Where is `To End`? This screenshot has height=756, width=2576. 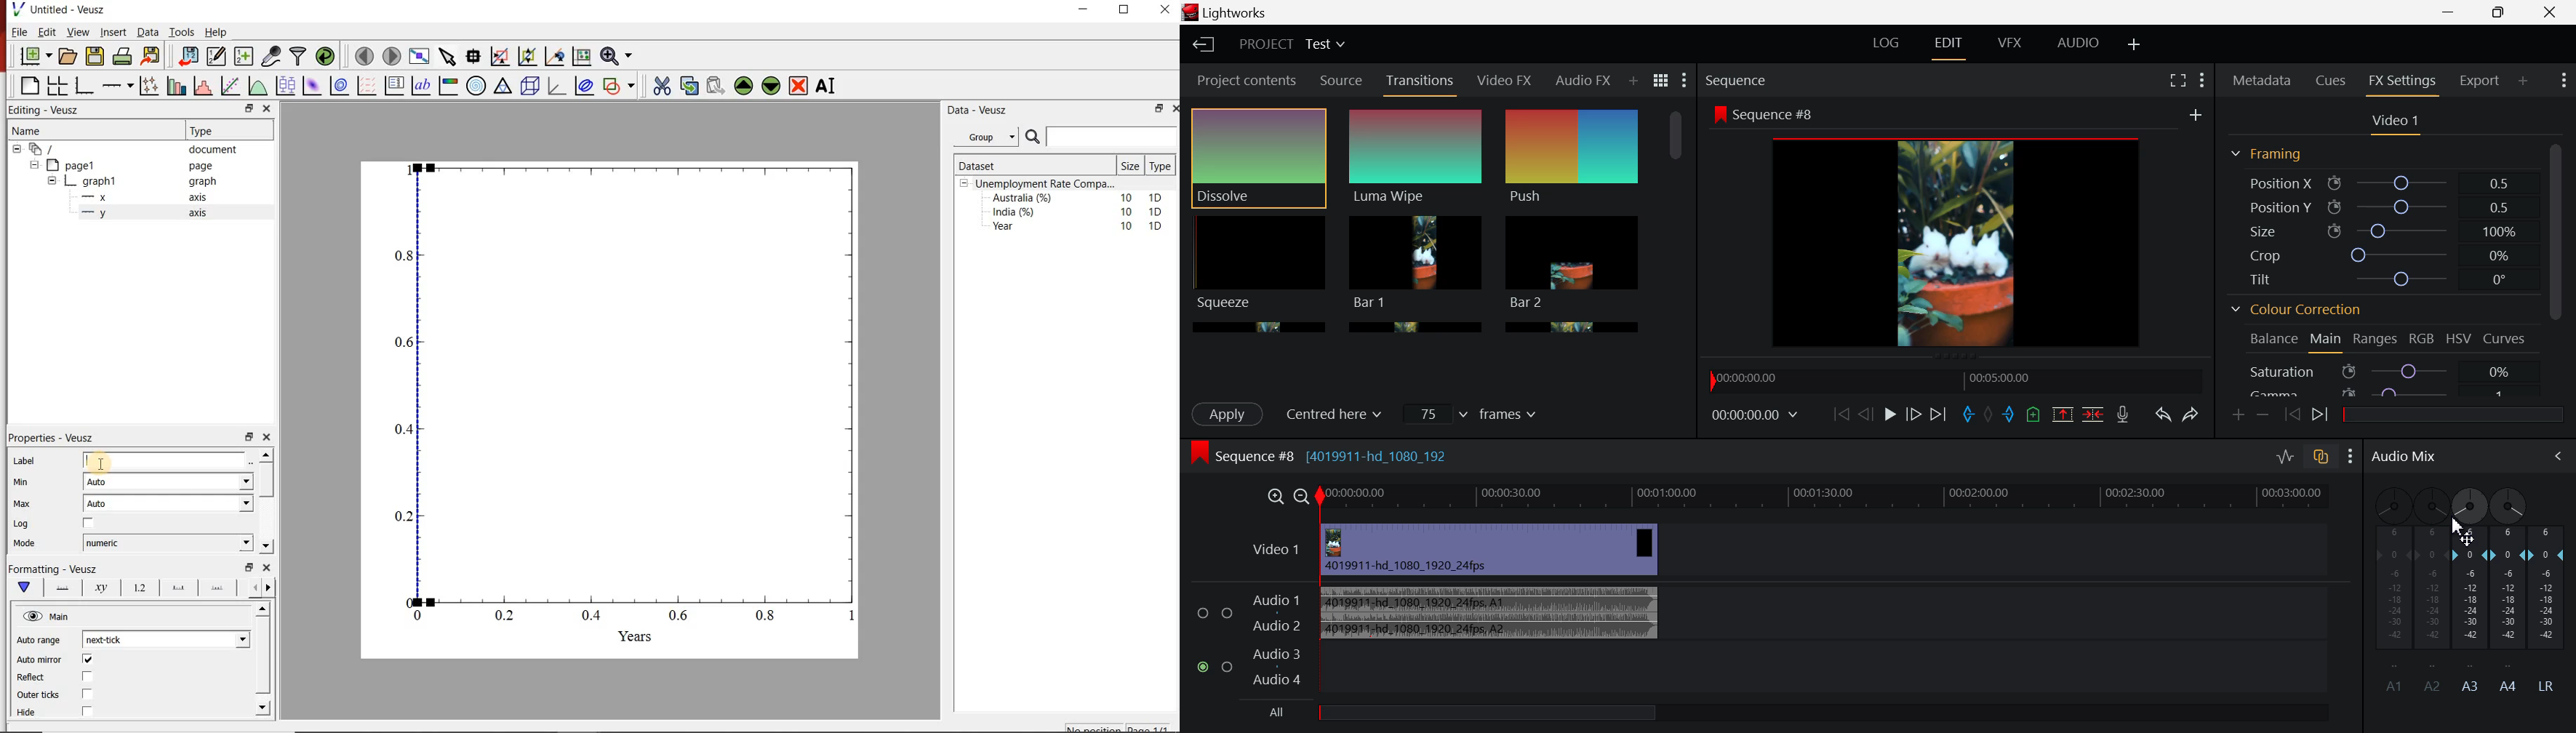 To End is located at coordinates (1939, 416).